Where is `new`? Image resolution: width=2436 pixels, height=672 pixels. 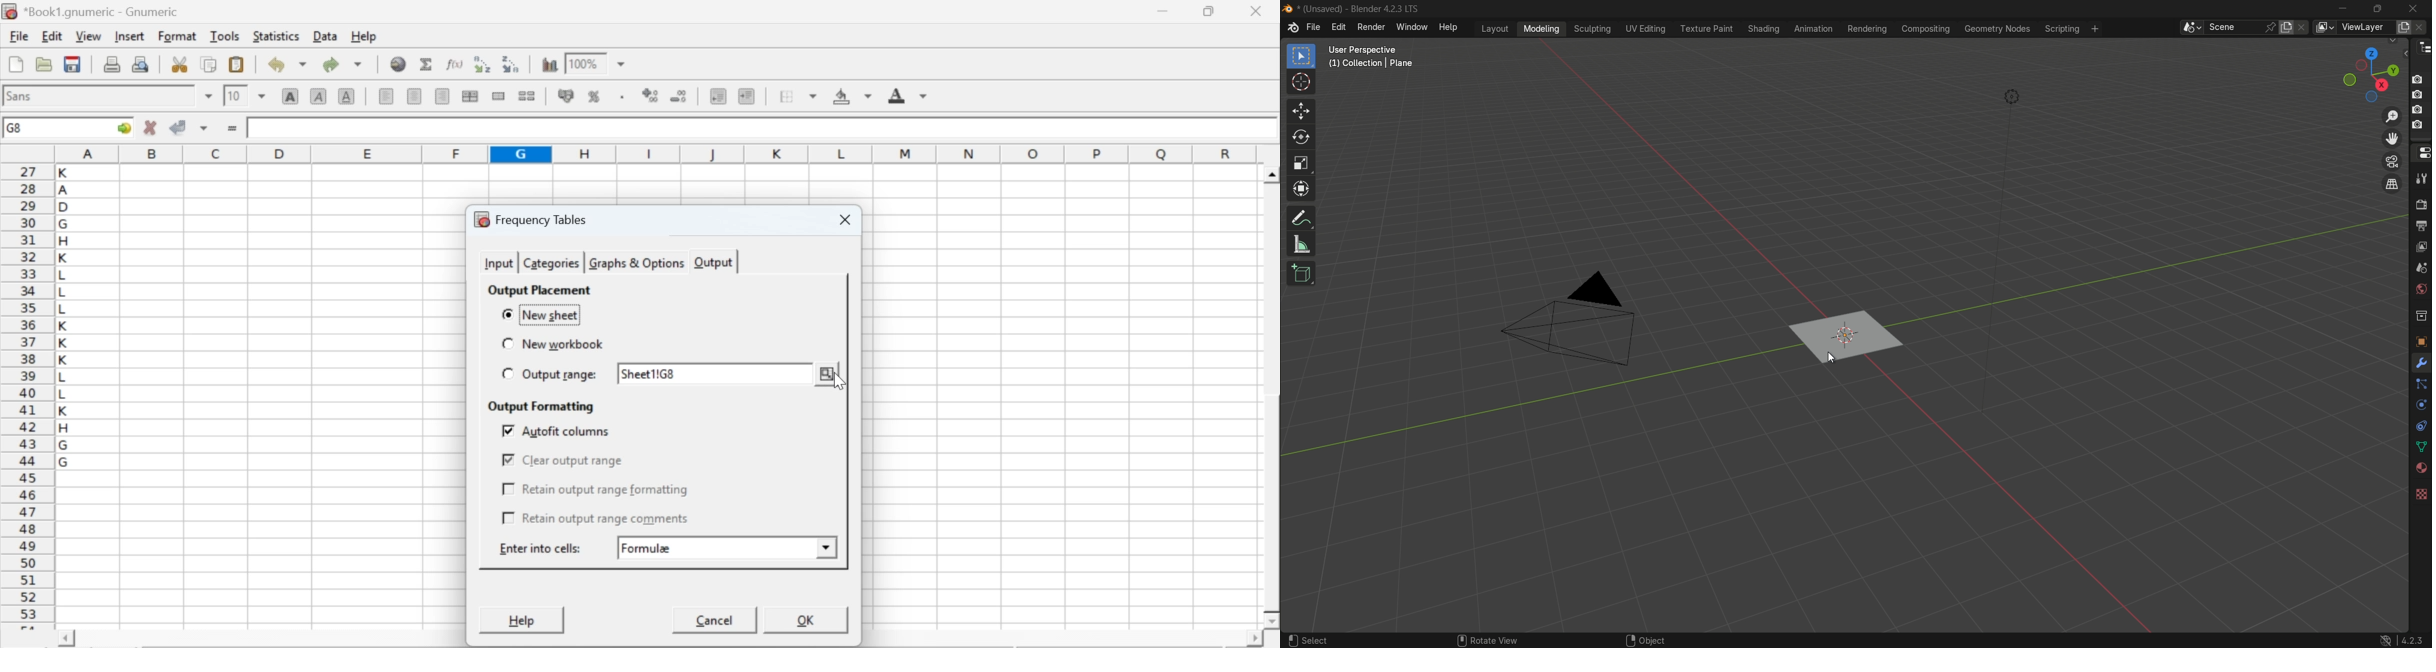
new is located at coordinates (15, 64).